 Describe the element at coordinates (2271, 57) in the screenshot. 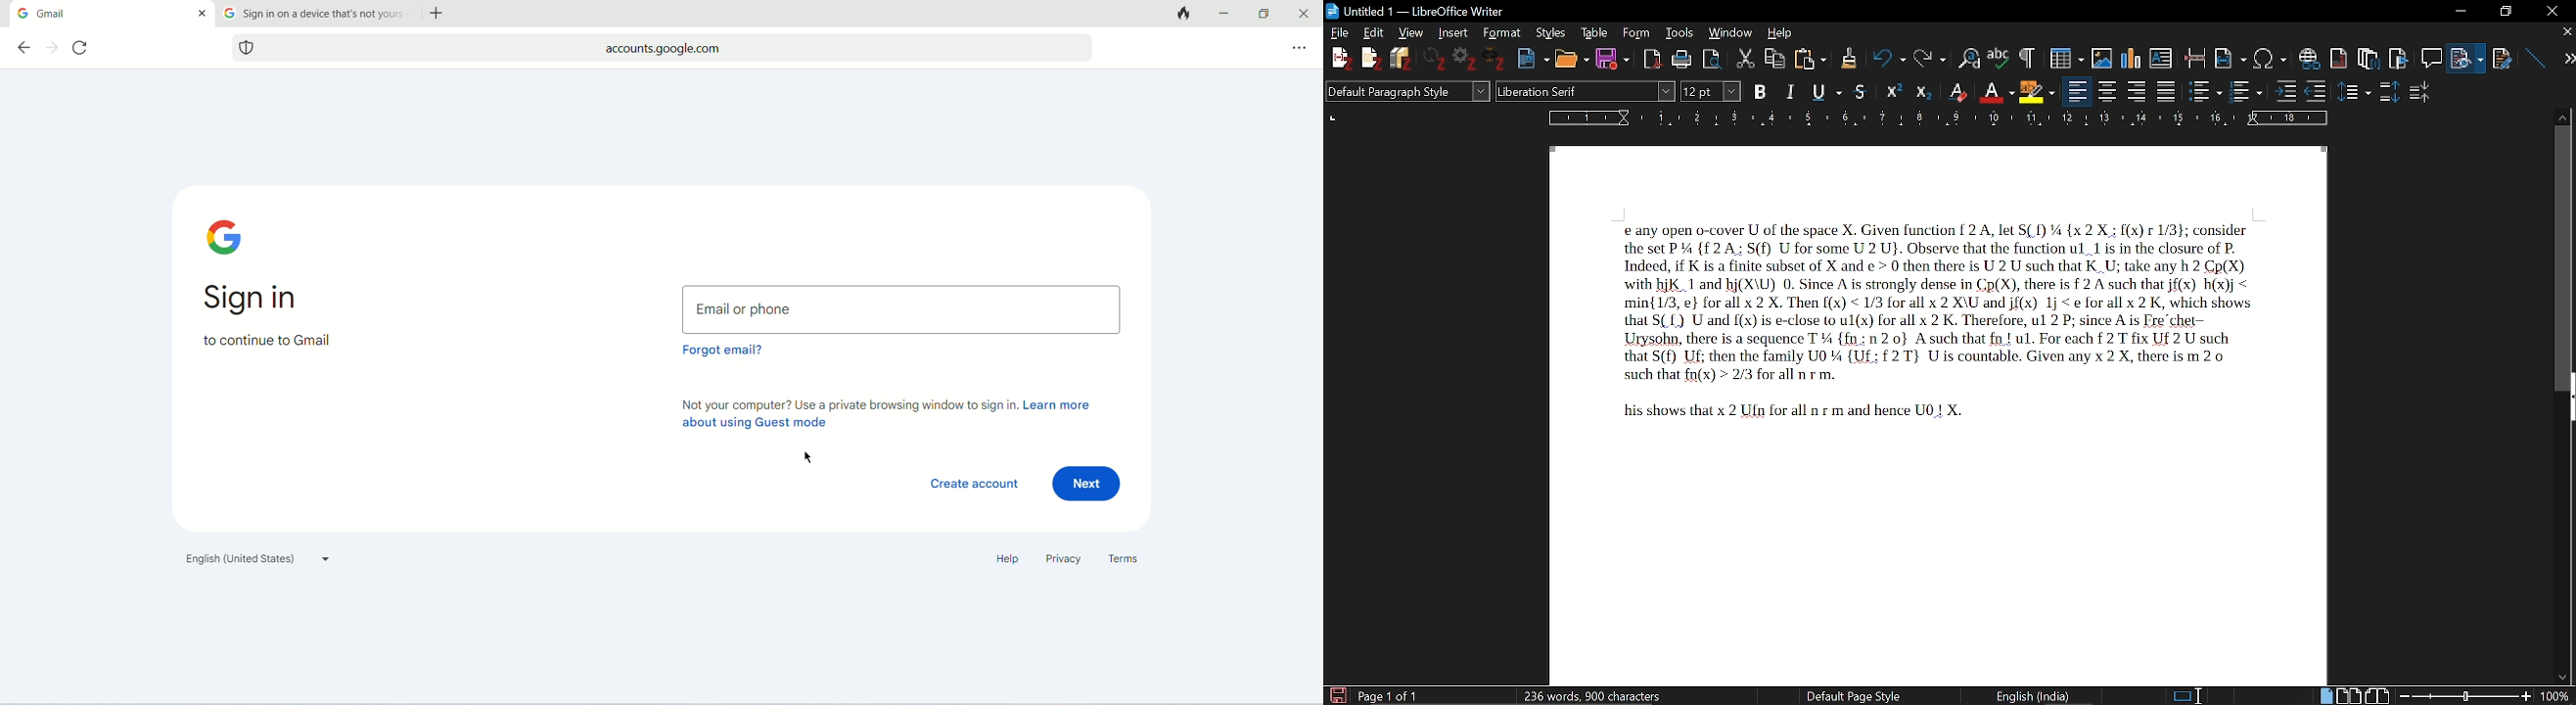

I see `Insert symbol` at that location.